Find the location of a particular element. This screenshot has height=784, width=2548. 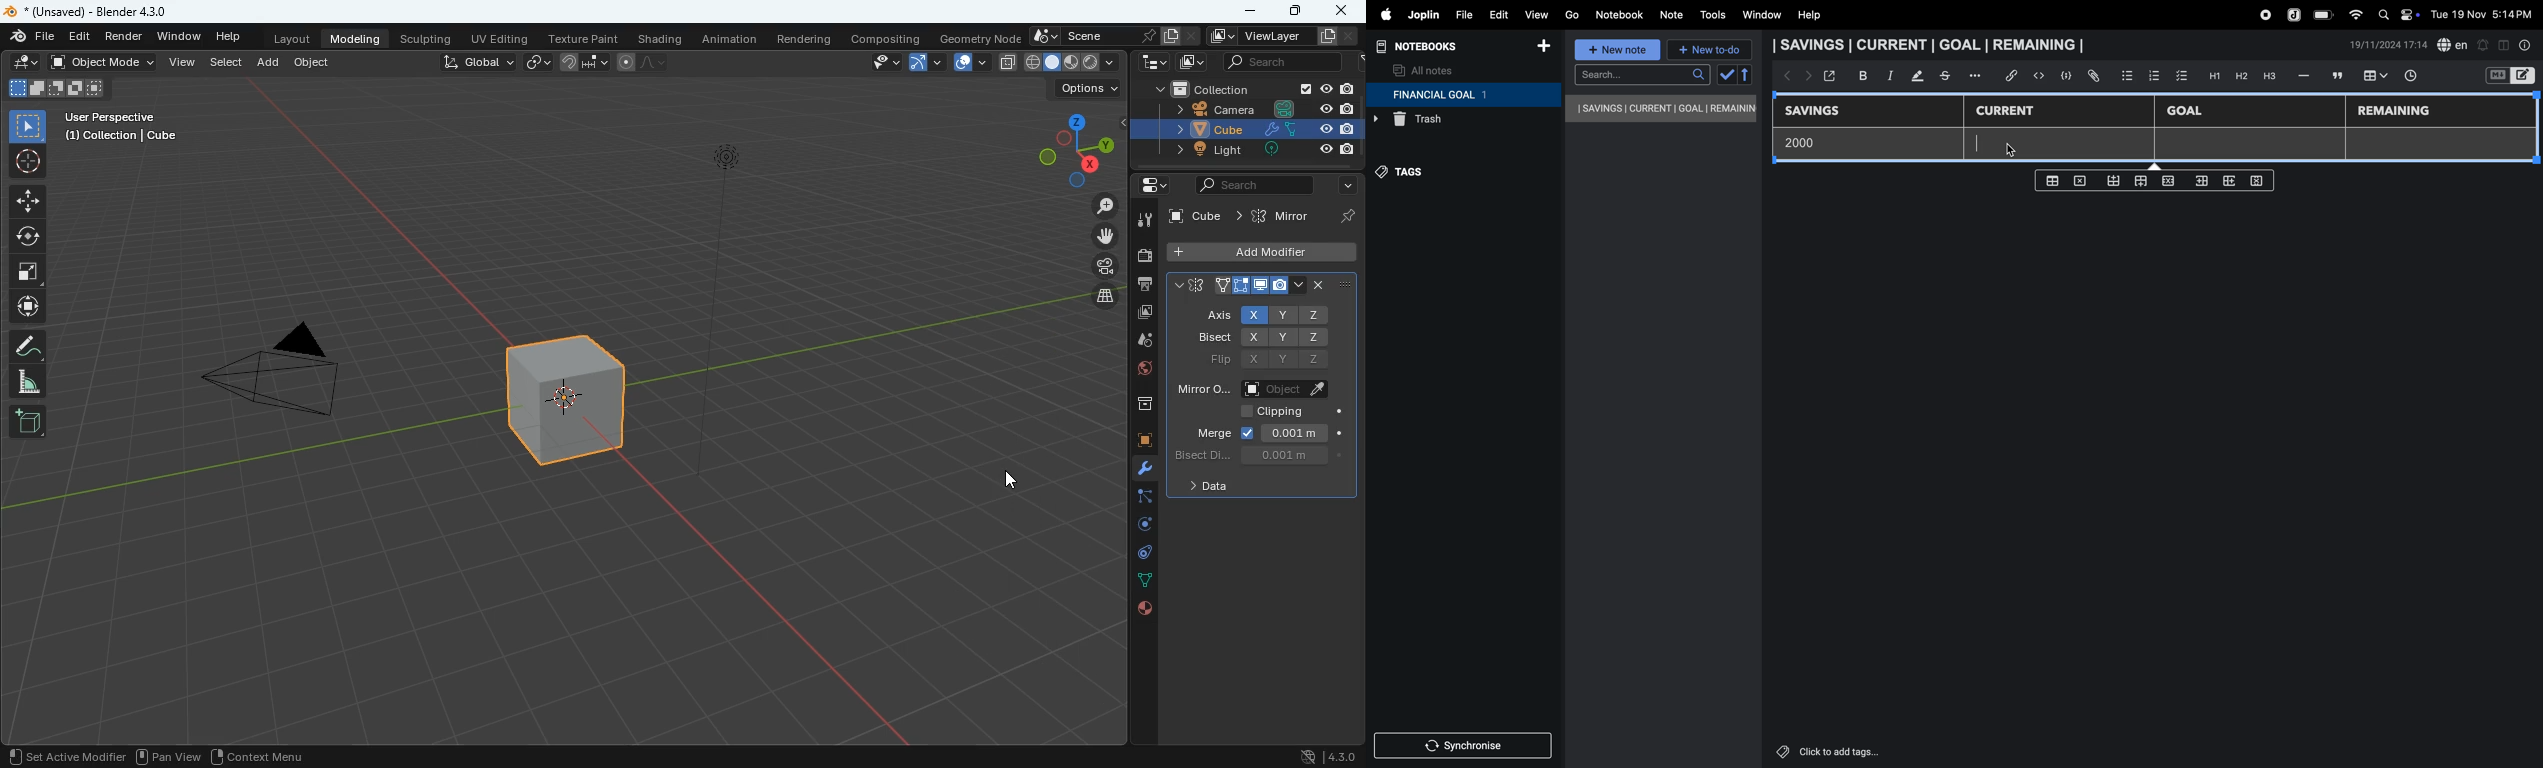

cube is located at coordinates (570, 413).